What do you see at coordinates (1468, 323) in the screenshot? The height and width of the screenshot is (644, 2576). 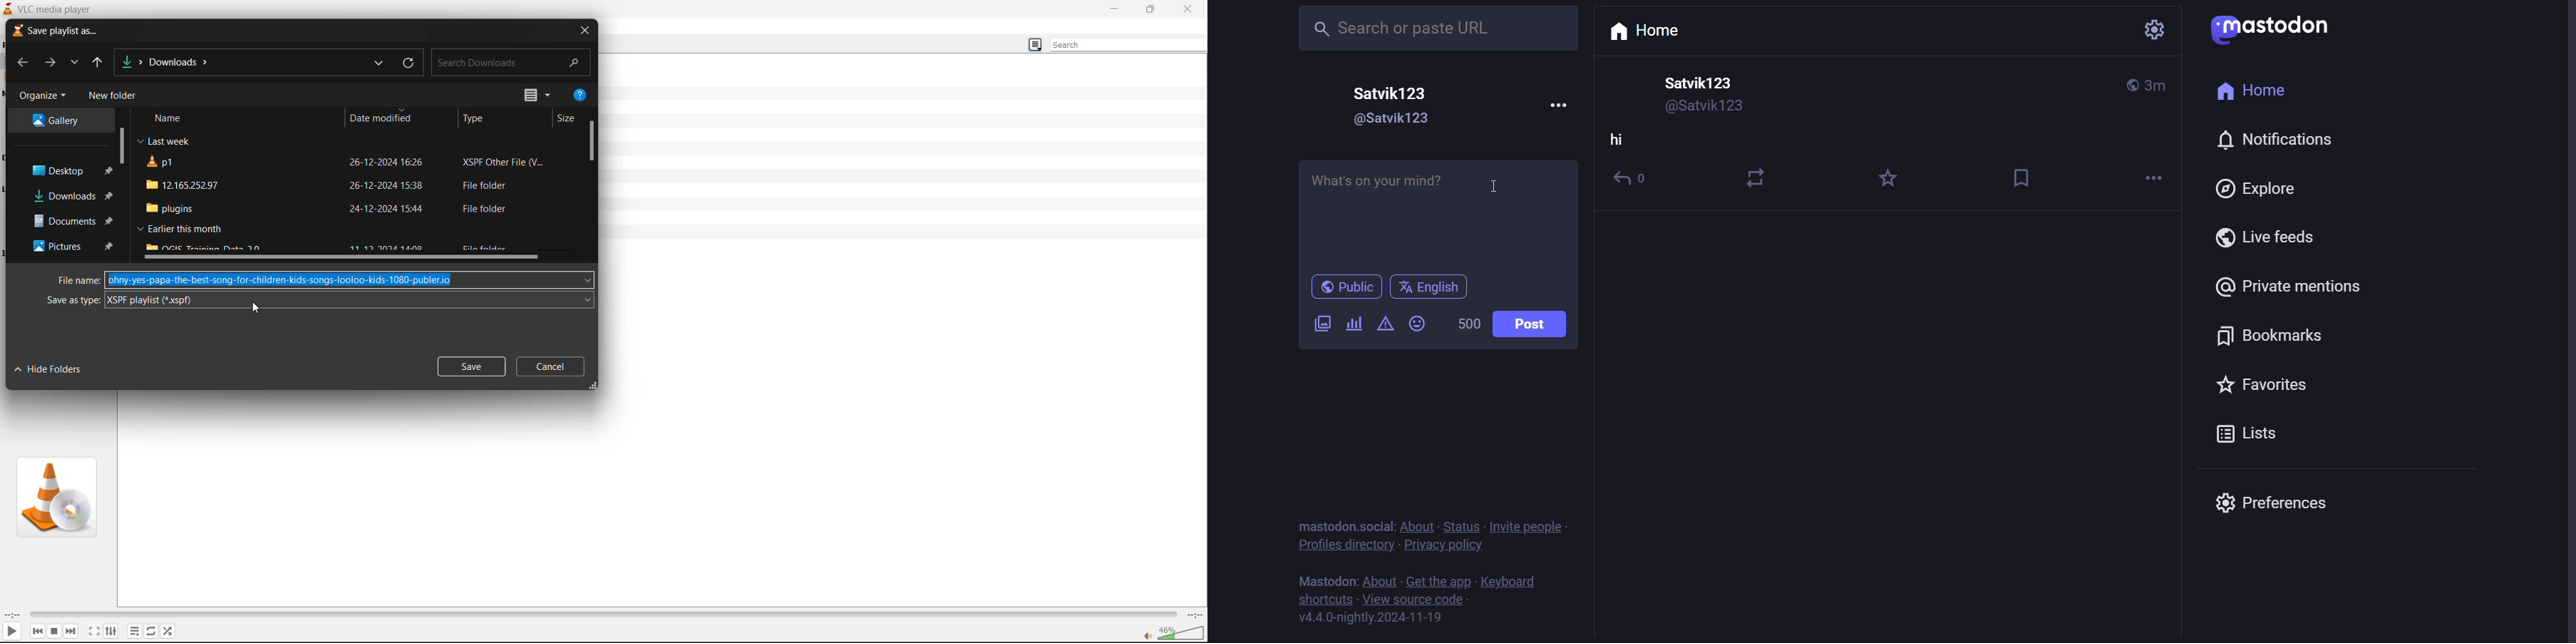 I see `word limit` at bounding box center [1468, 323].